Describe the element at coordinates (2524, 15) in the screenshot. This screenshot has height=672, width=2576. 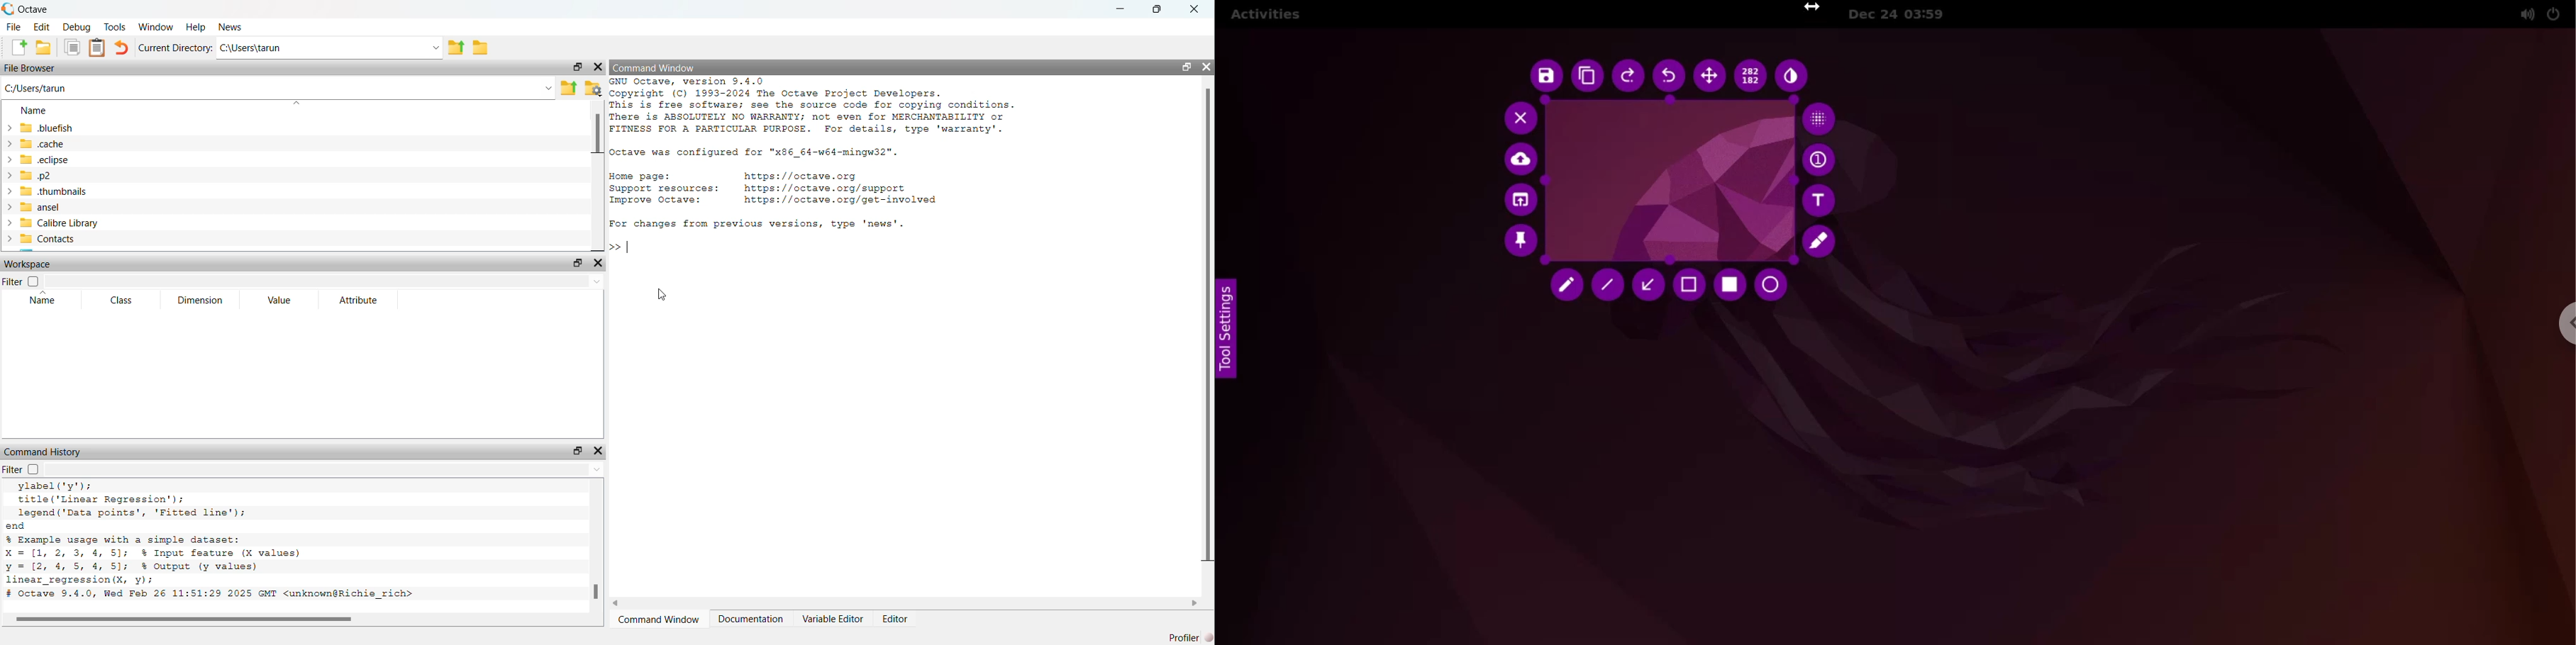
I see `sound options ` at that location.